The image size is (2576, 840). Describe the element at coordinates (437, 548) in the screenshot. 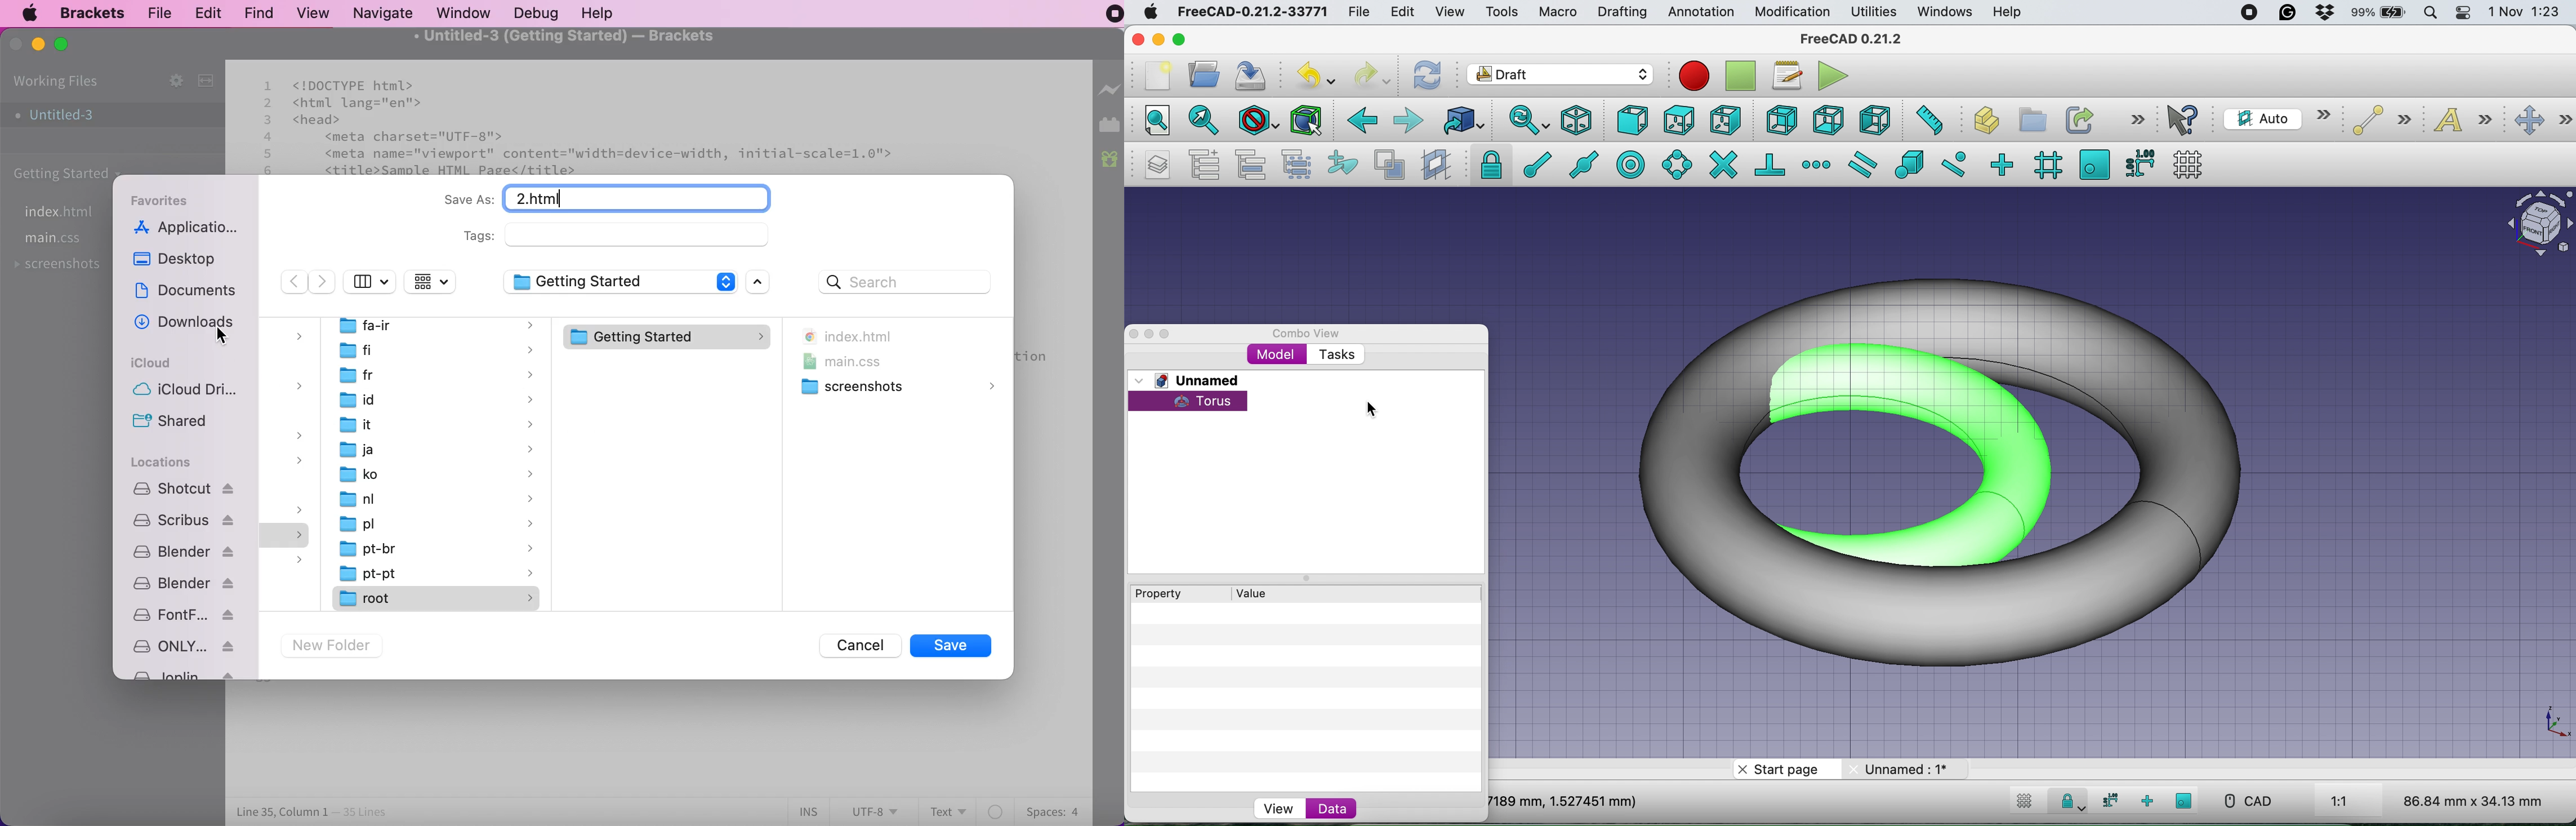

I see `pt-br` at that location.